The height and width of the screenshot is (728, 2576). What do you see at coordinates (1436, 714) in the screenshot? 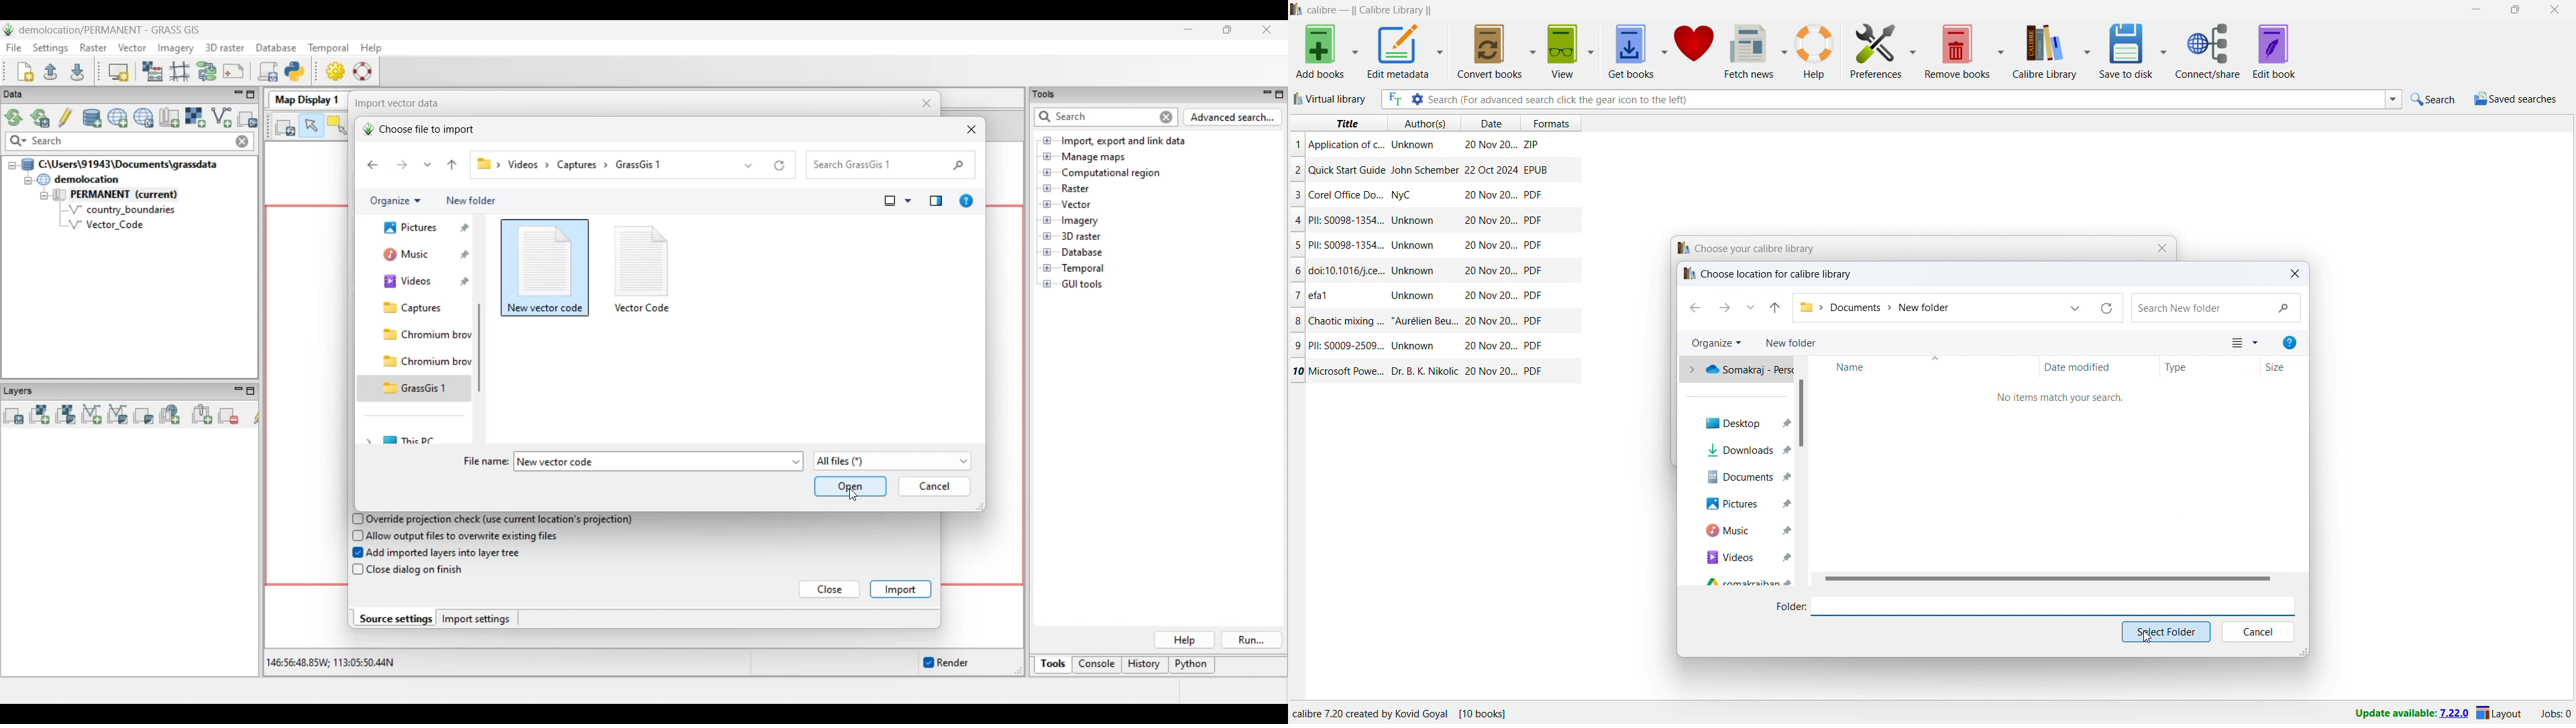
I see `Location` at bounding box center [1436, 714].